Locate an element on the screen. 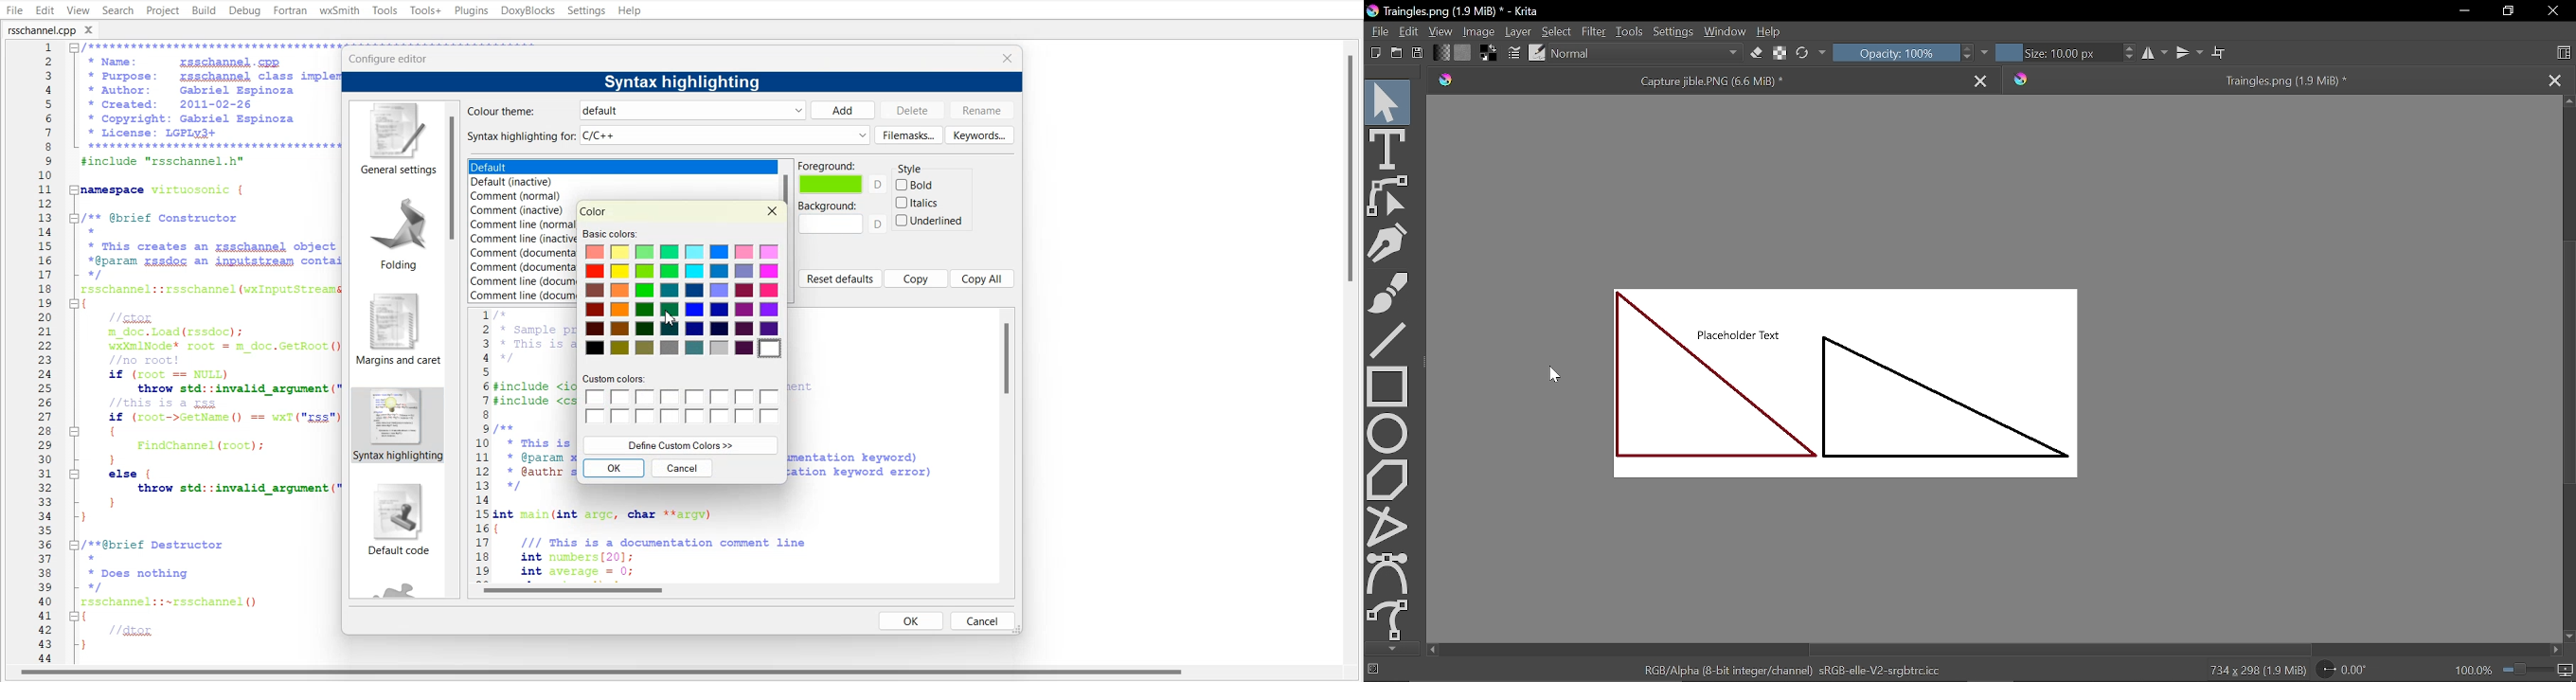 Image resolution: width=2576 pixels, height=700 pixels. Horizontal Scroll bar is located at coordinates (604, 674).